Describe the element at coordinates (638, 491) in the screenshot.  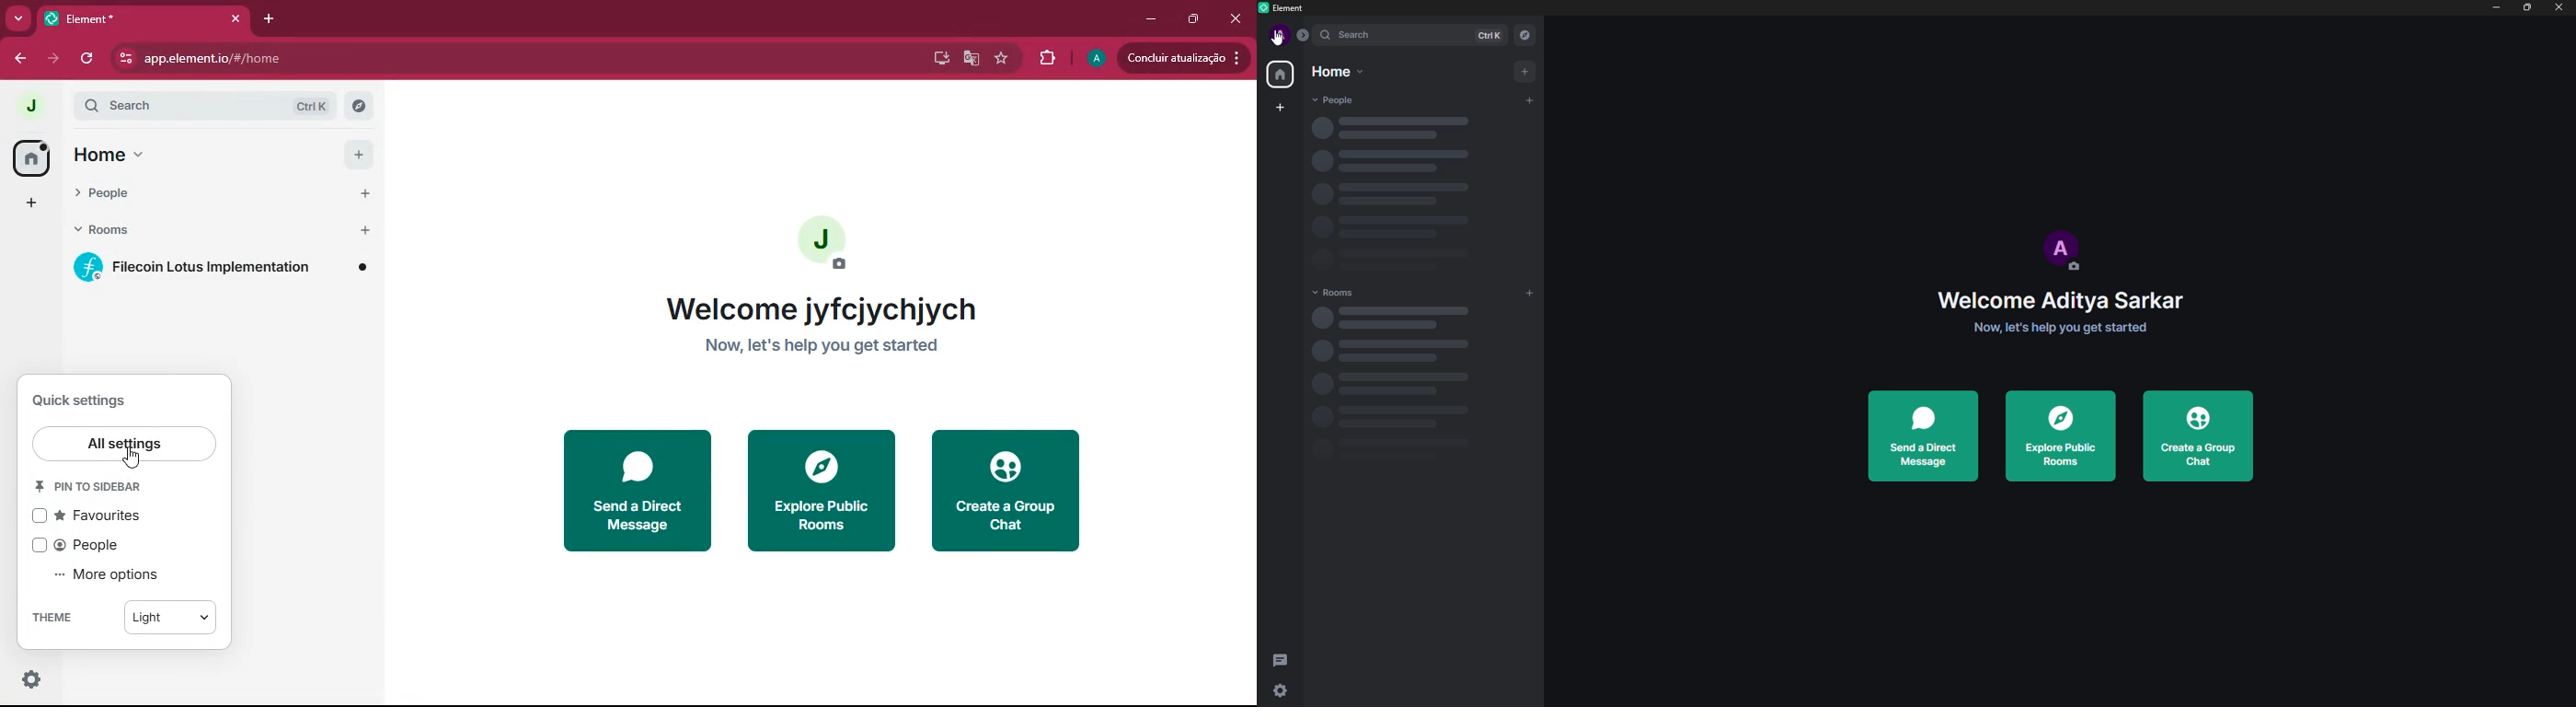
I see `send a direct message` at that location.